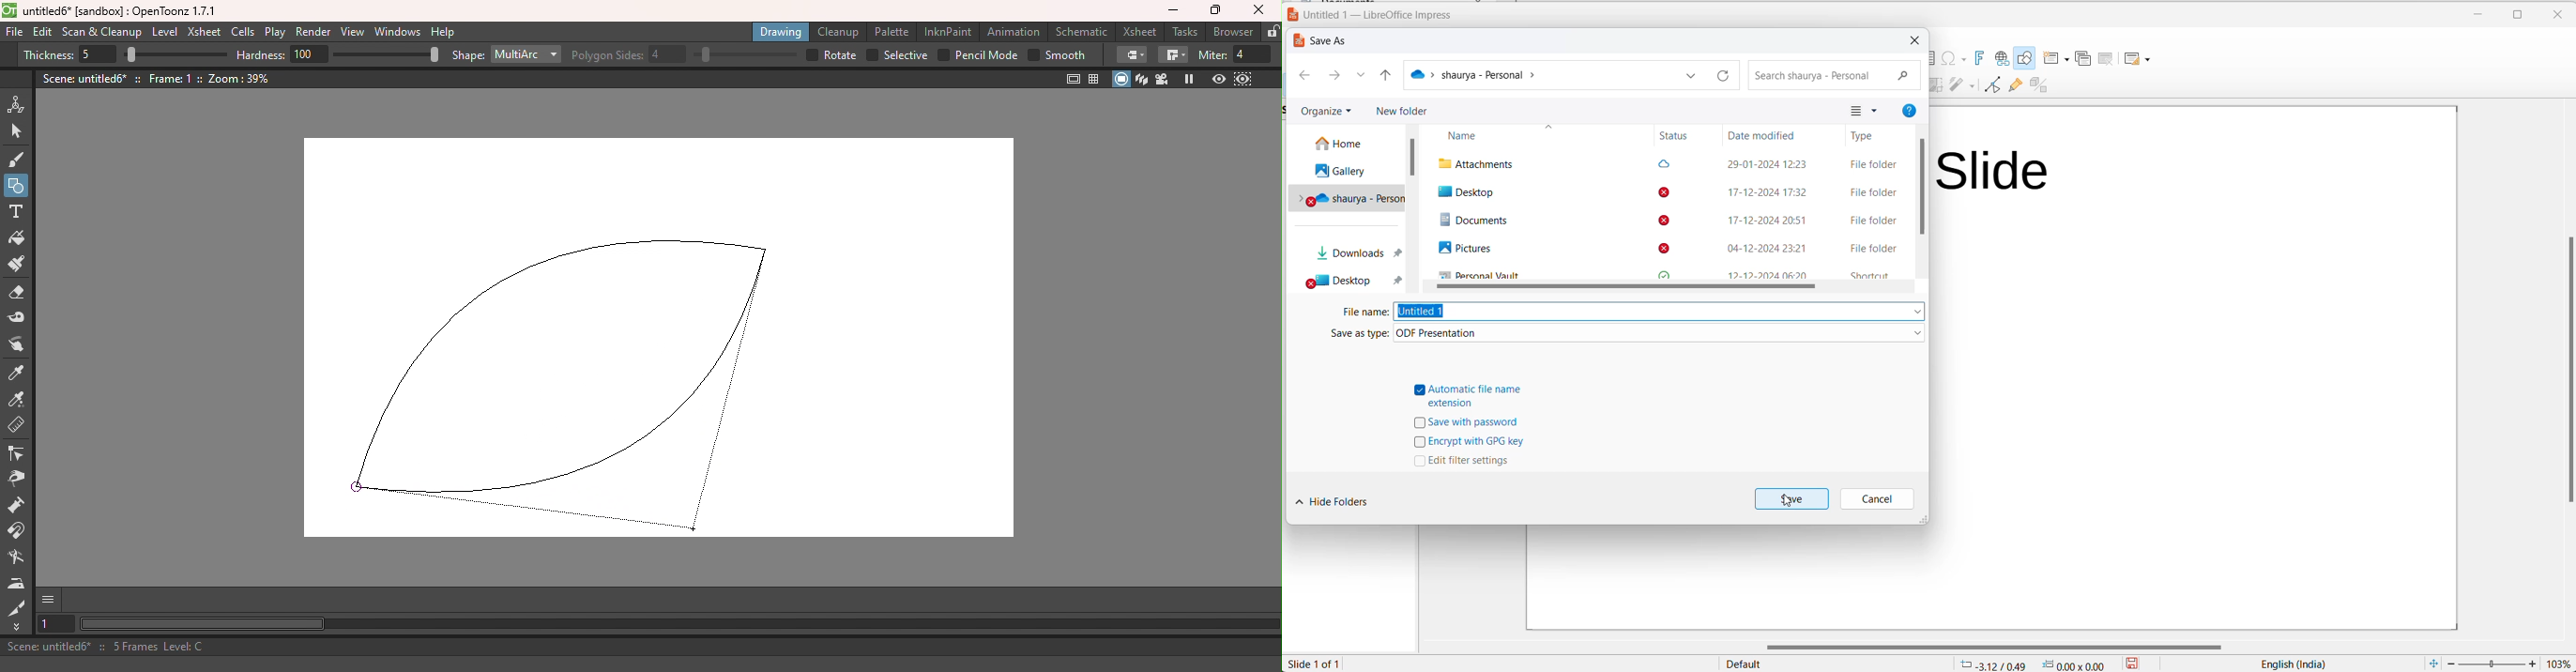 The image size is (2576, 672). I want to click on new folder, so click(1401, 112).